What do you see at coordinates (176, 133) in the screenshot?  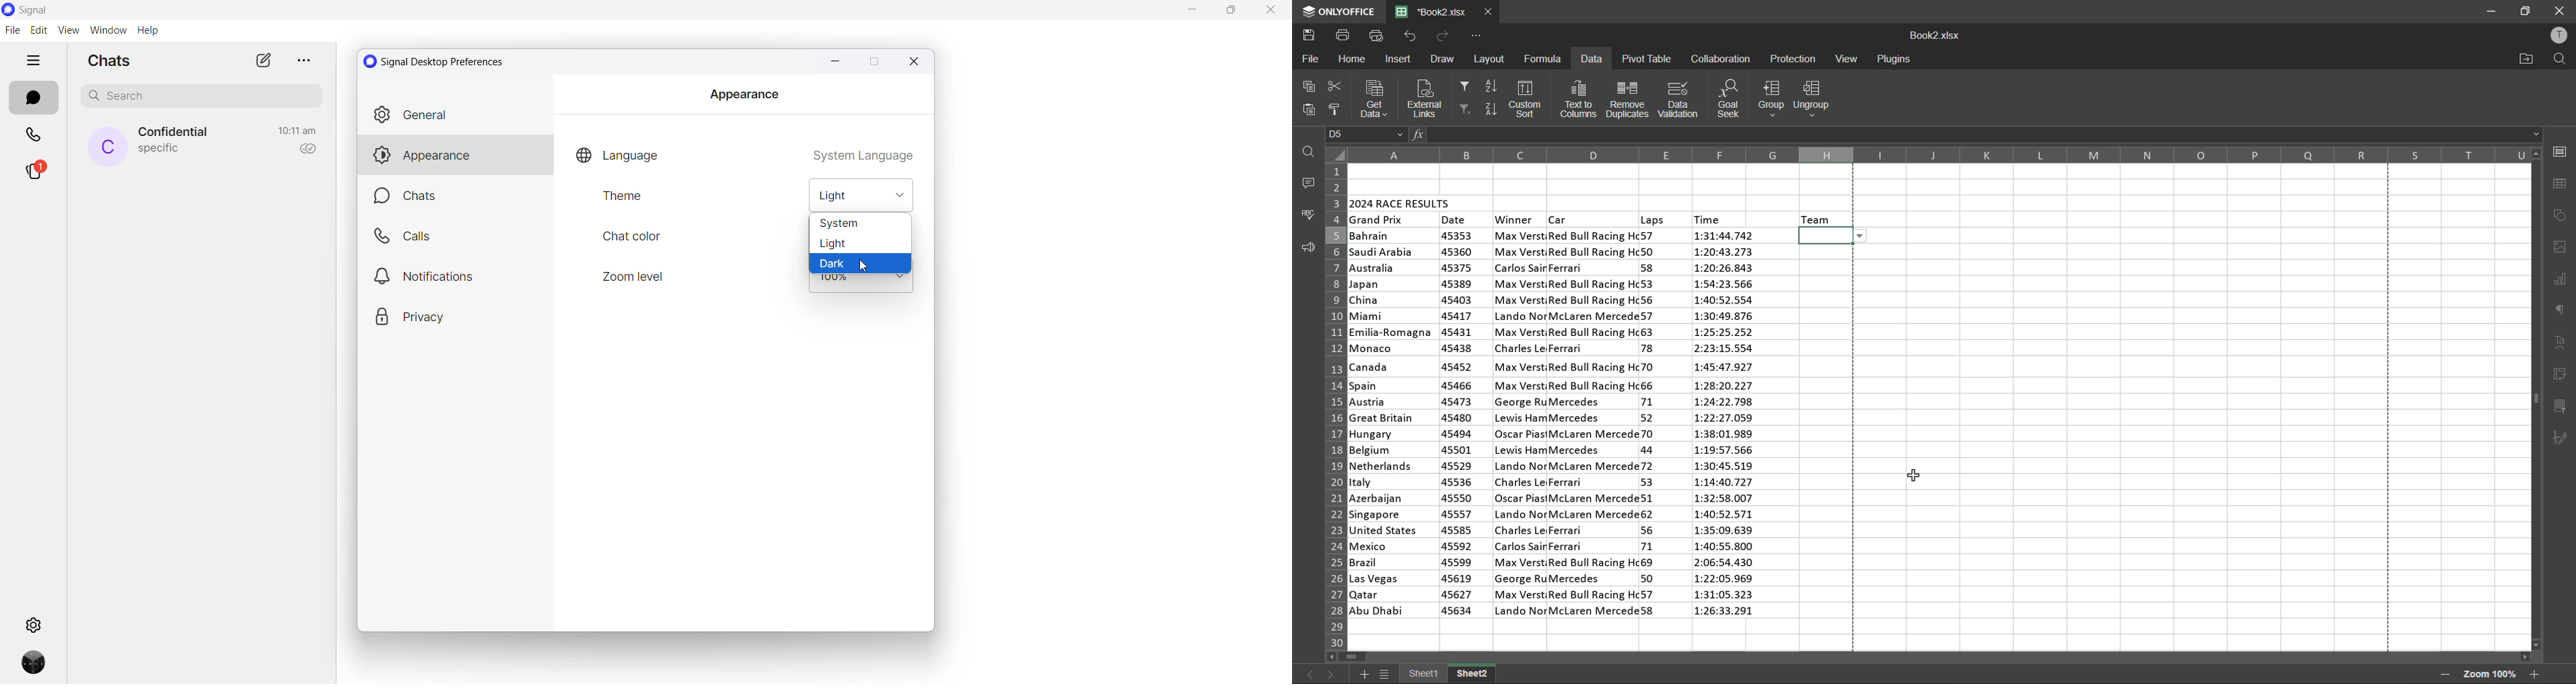 I see `contact name` at bounding box center [176, 133].